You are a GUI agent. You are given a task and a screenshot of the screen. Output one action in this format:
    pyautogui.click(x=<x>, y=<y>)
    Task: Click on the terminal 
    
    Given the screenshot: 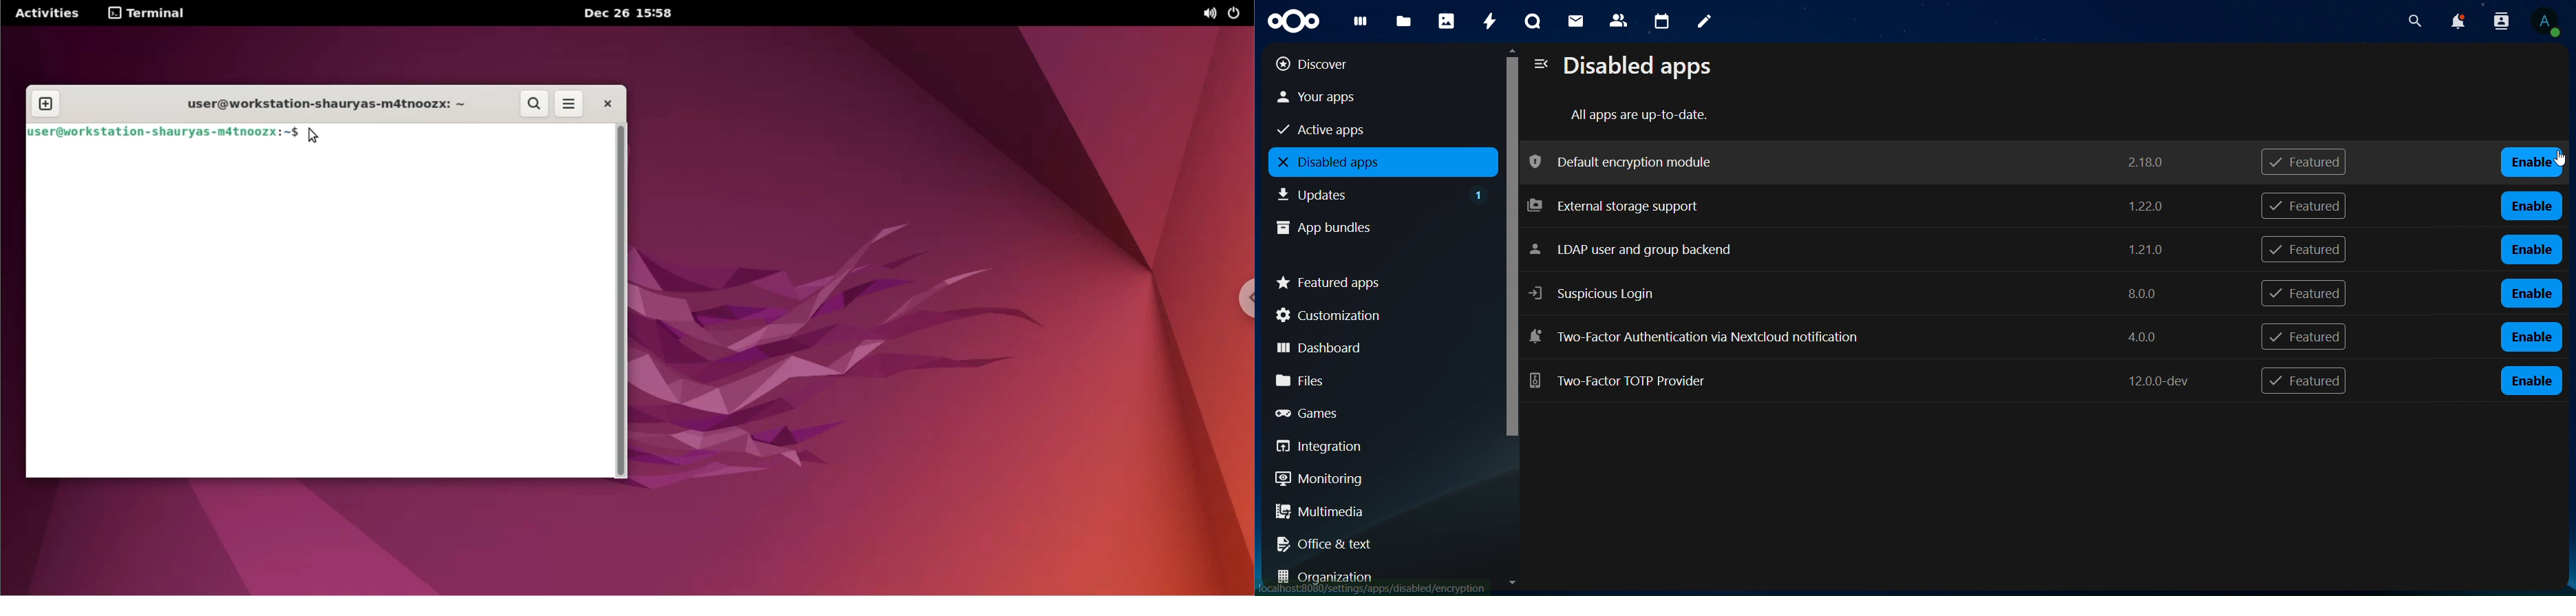 What is the action you would take?
    pyautogui.click(x=148, y=13)
    